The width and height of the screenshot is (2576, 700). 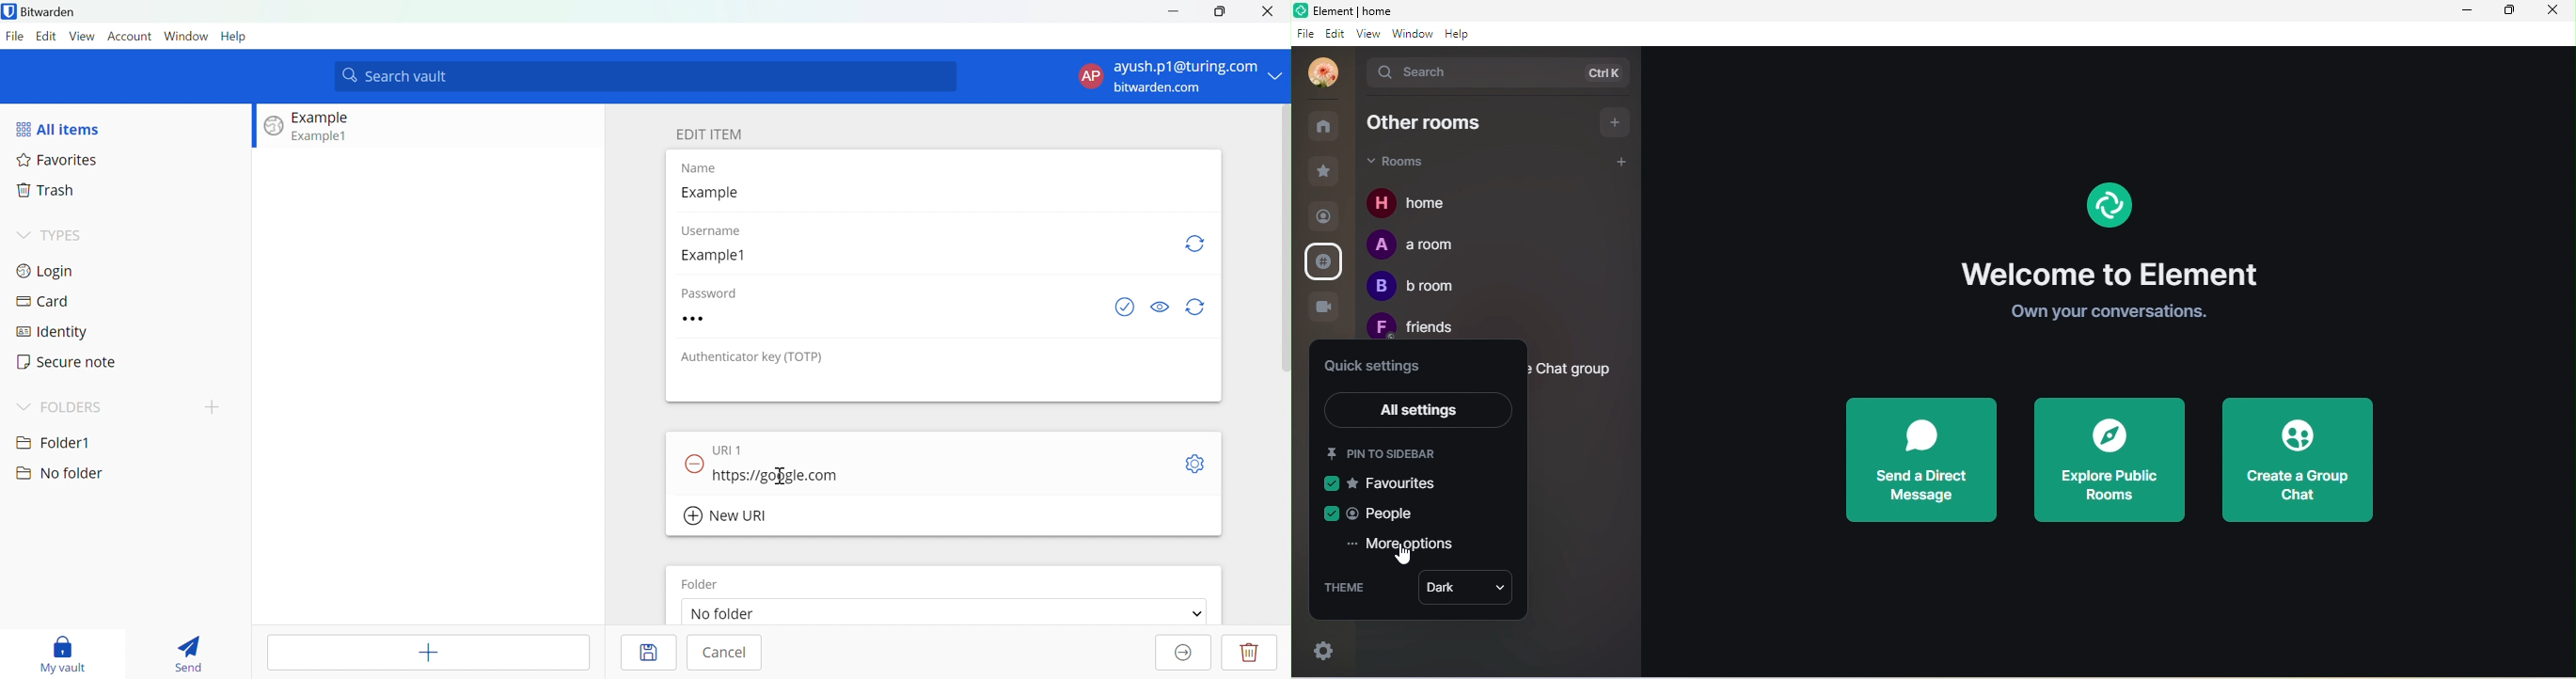 I want to click on other rooms, so click(x=1434, y=124).